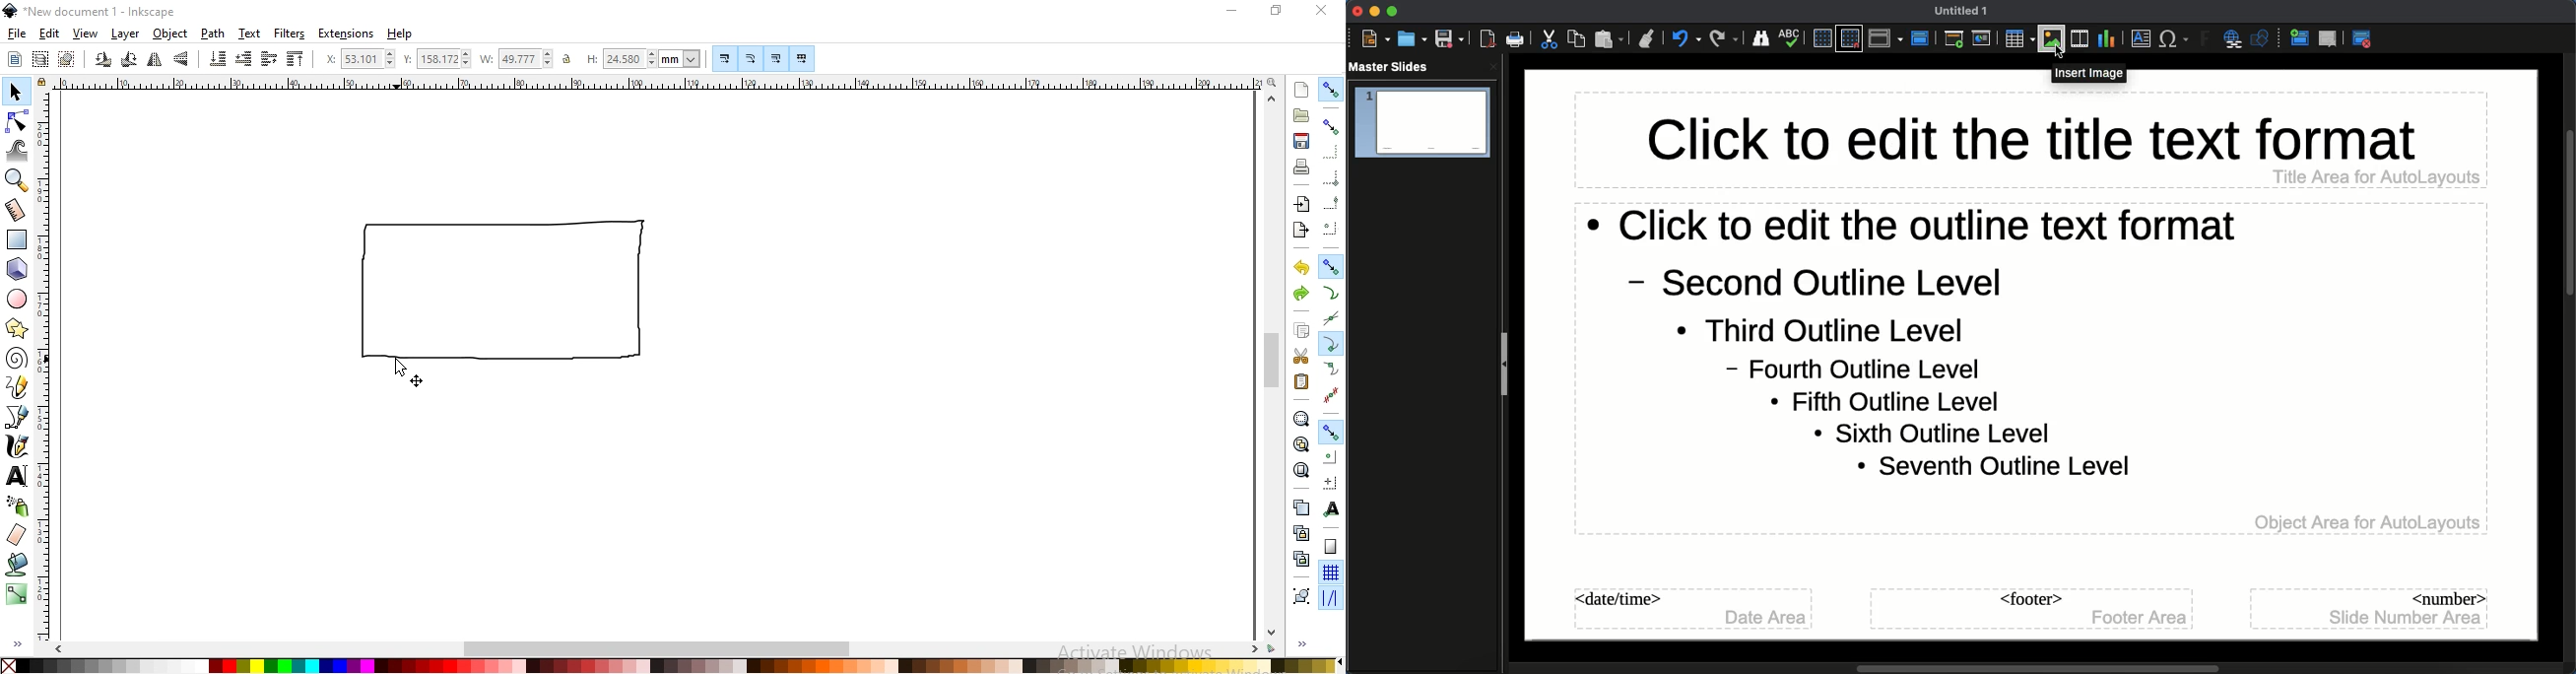 The height and width of the screenshot is (700, 2576). I want to click on open an existing document, so click(1301, 116).